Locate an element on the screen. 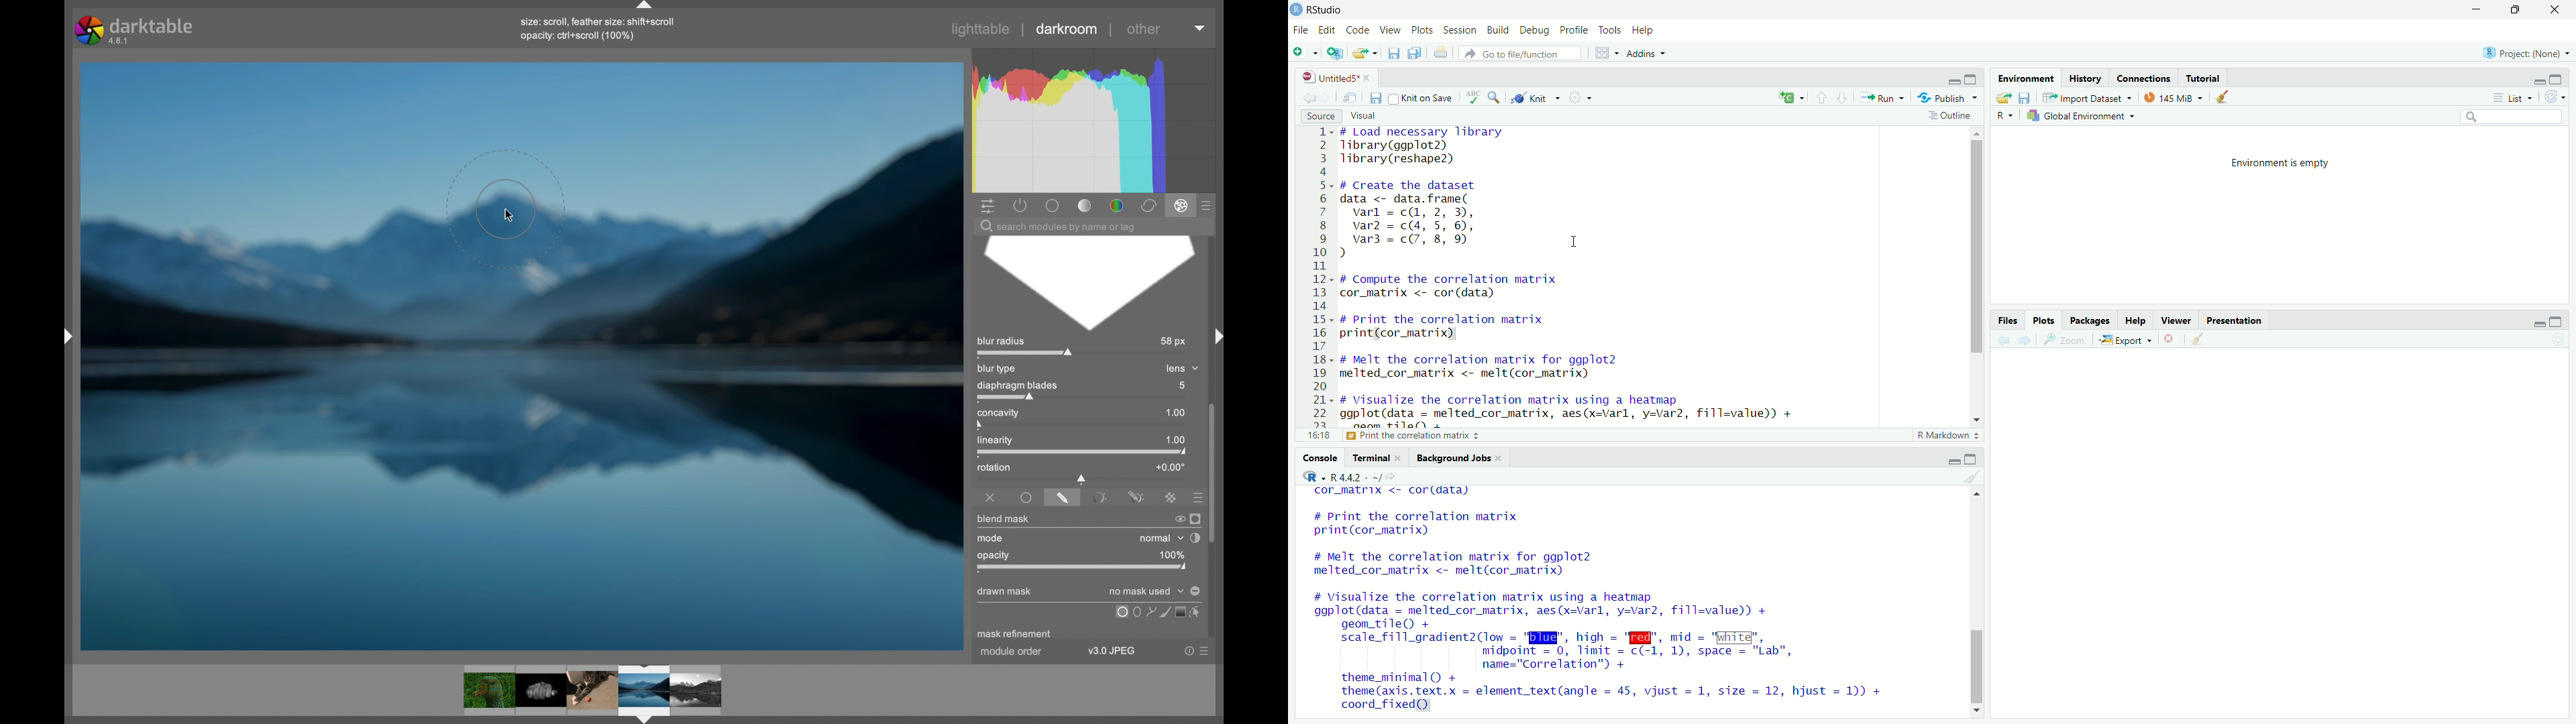  load workspace is located at coordinates (2003, 97).